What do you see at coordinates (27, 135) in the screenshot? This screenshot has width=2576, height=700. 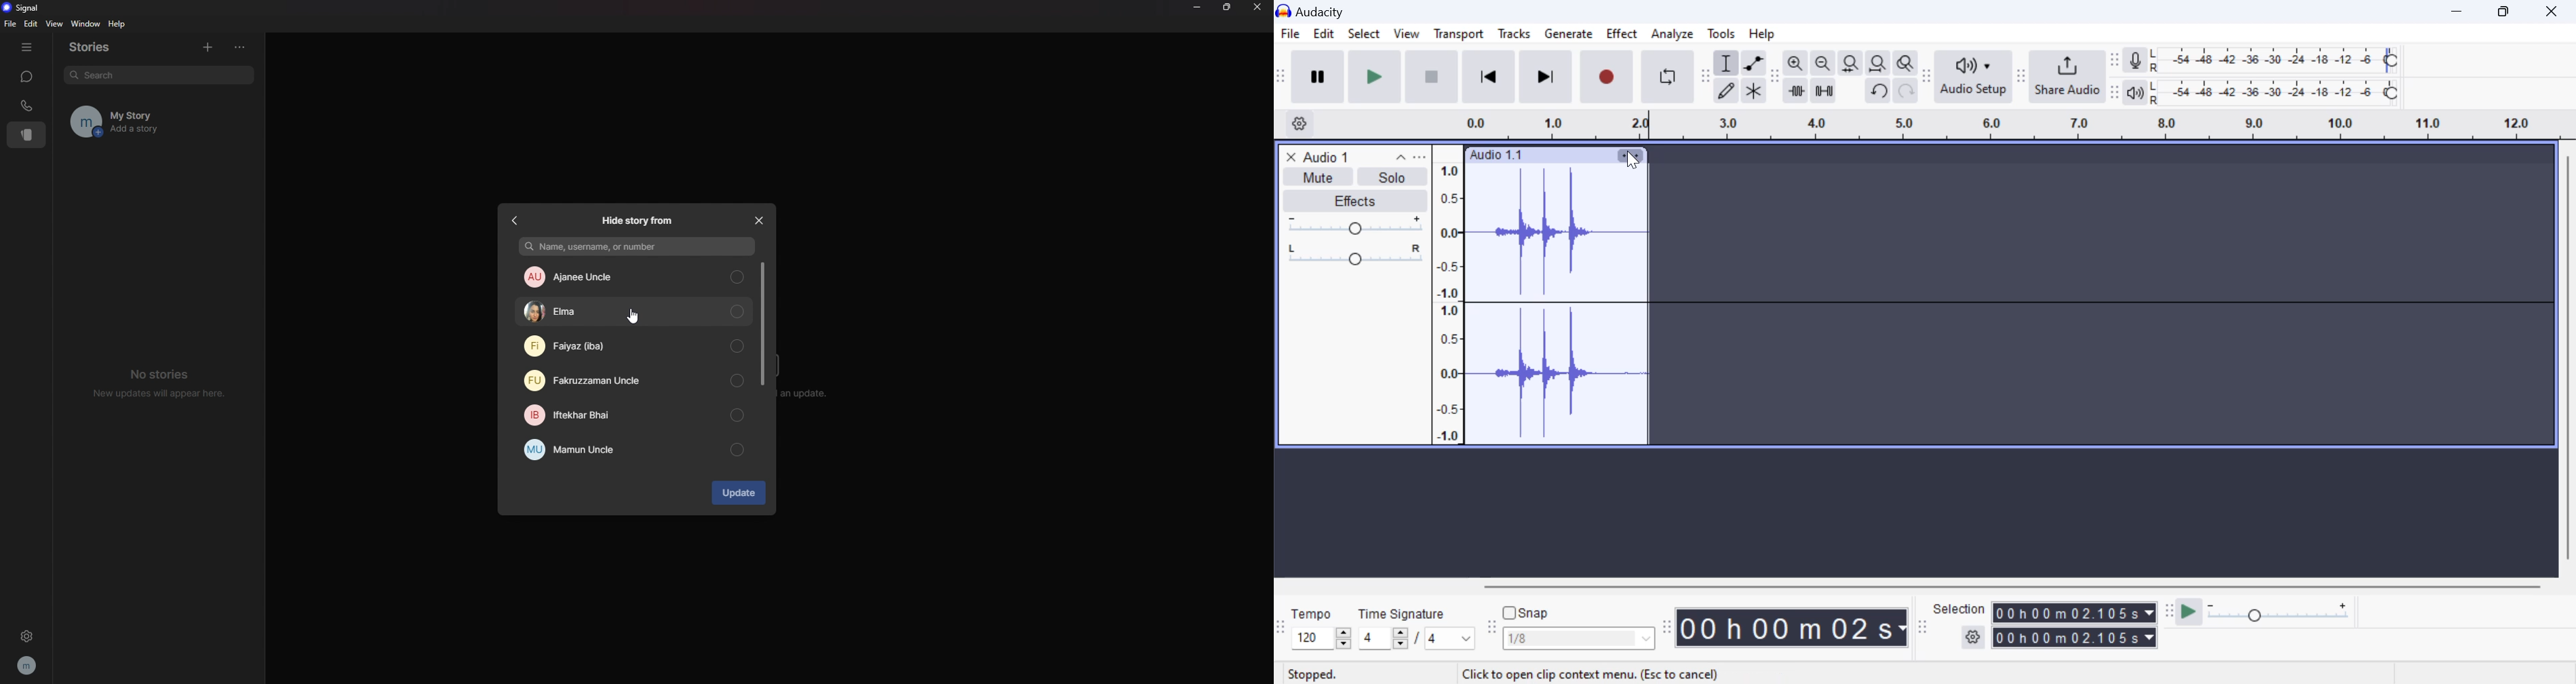 I see `stories` at bounding box center [27, 135].